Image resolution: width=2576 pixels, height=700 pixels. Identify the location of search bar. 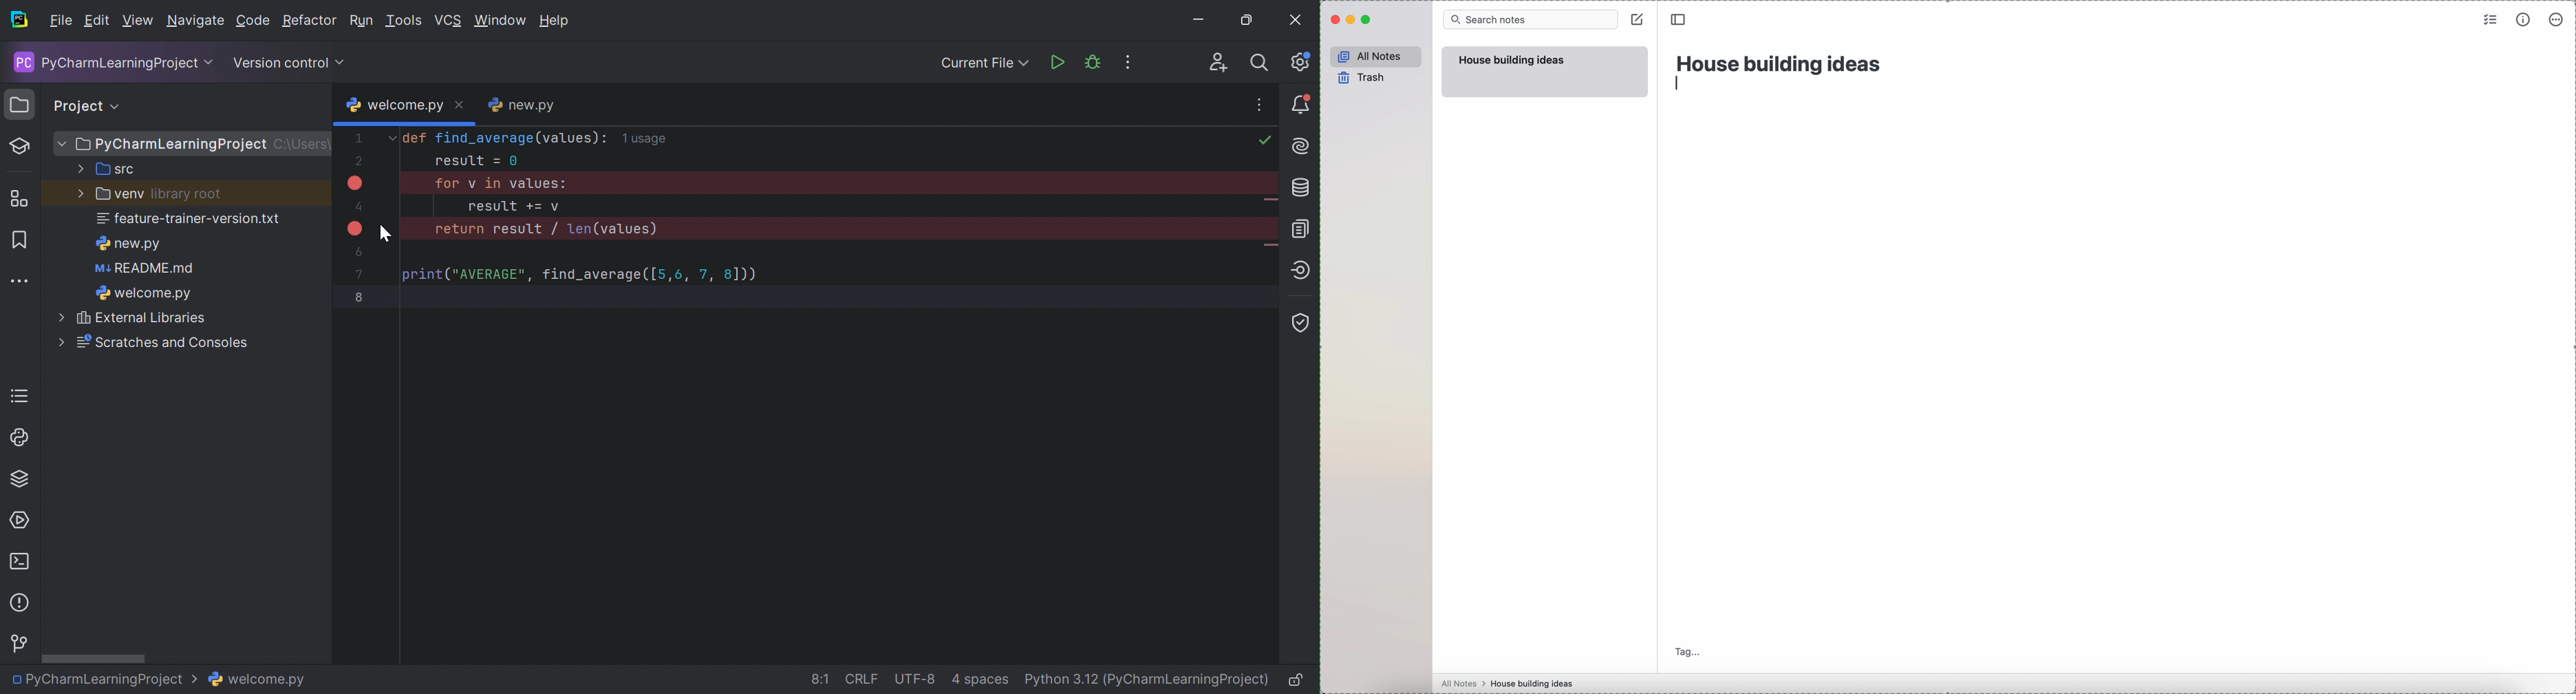
(1530, 20).